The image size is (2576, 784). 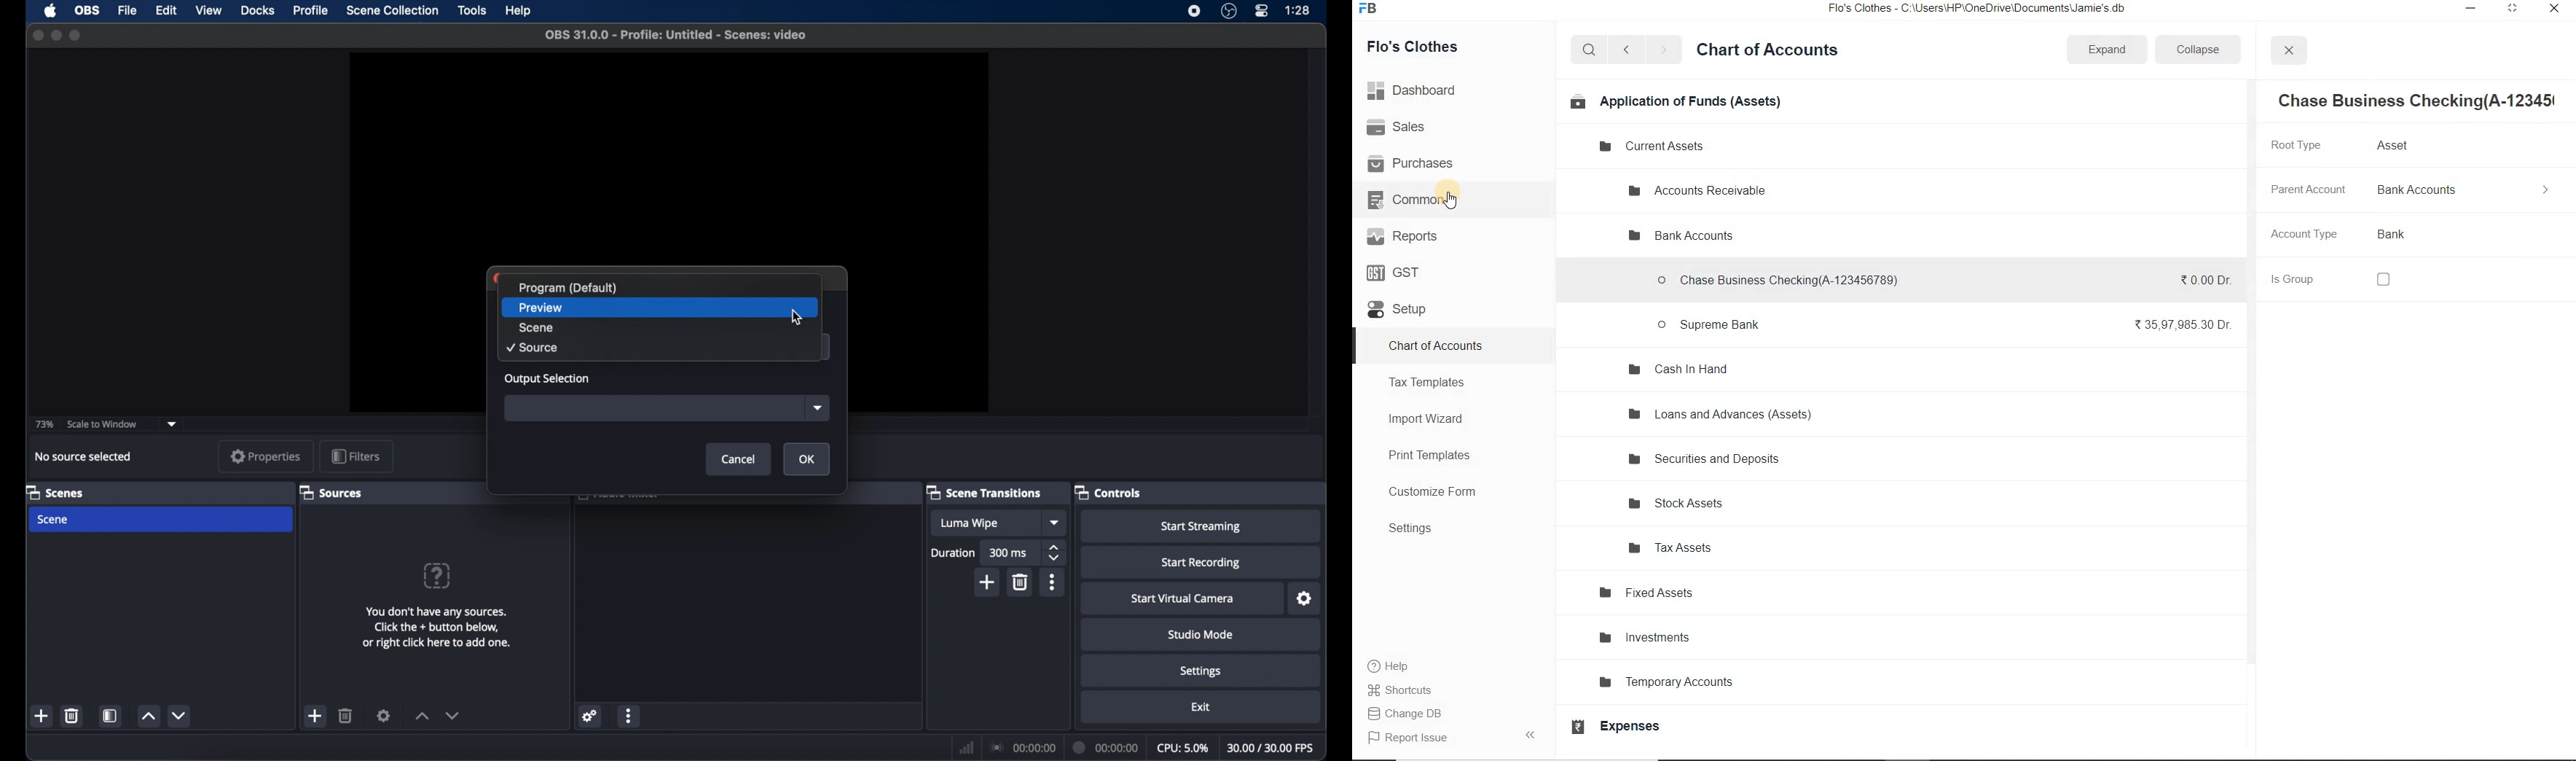 What do you see at coordinates (2210, 281) in the screenshot?
I see `₹0.00 Dr.` at bounding box center [2210, 281].